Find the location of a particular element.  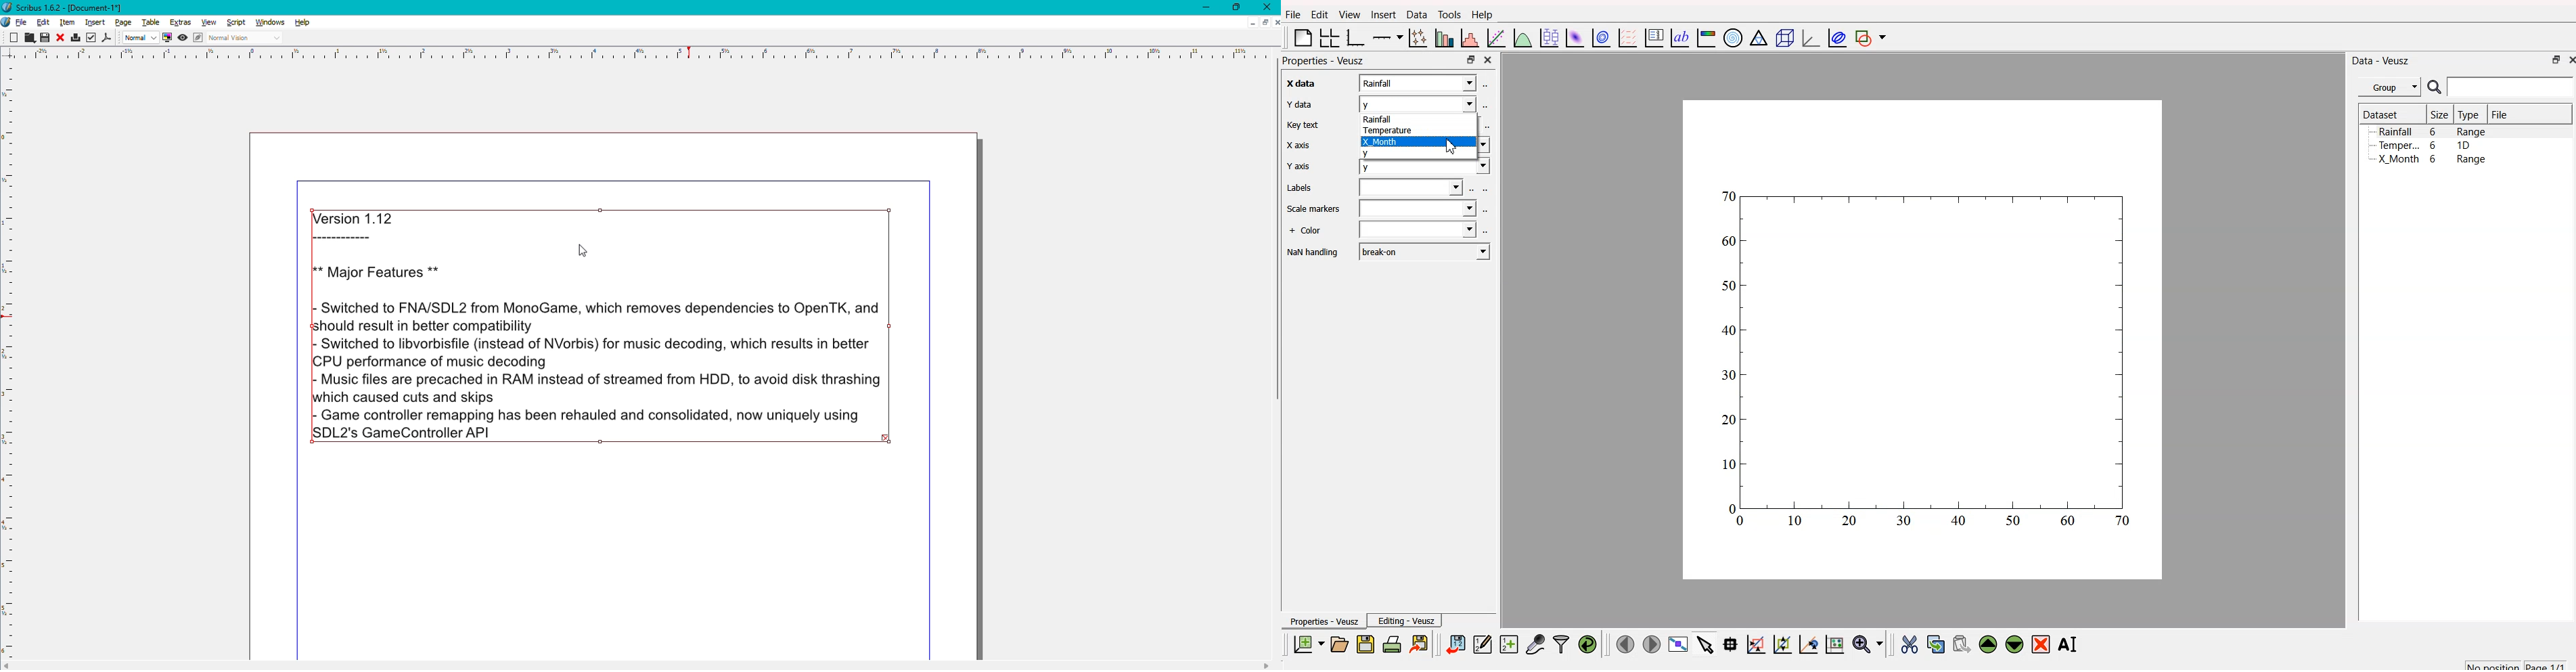

Close is located at coordinates (1268, 8).